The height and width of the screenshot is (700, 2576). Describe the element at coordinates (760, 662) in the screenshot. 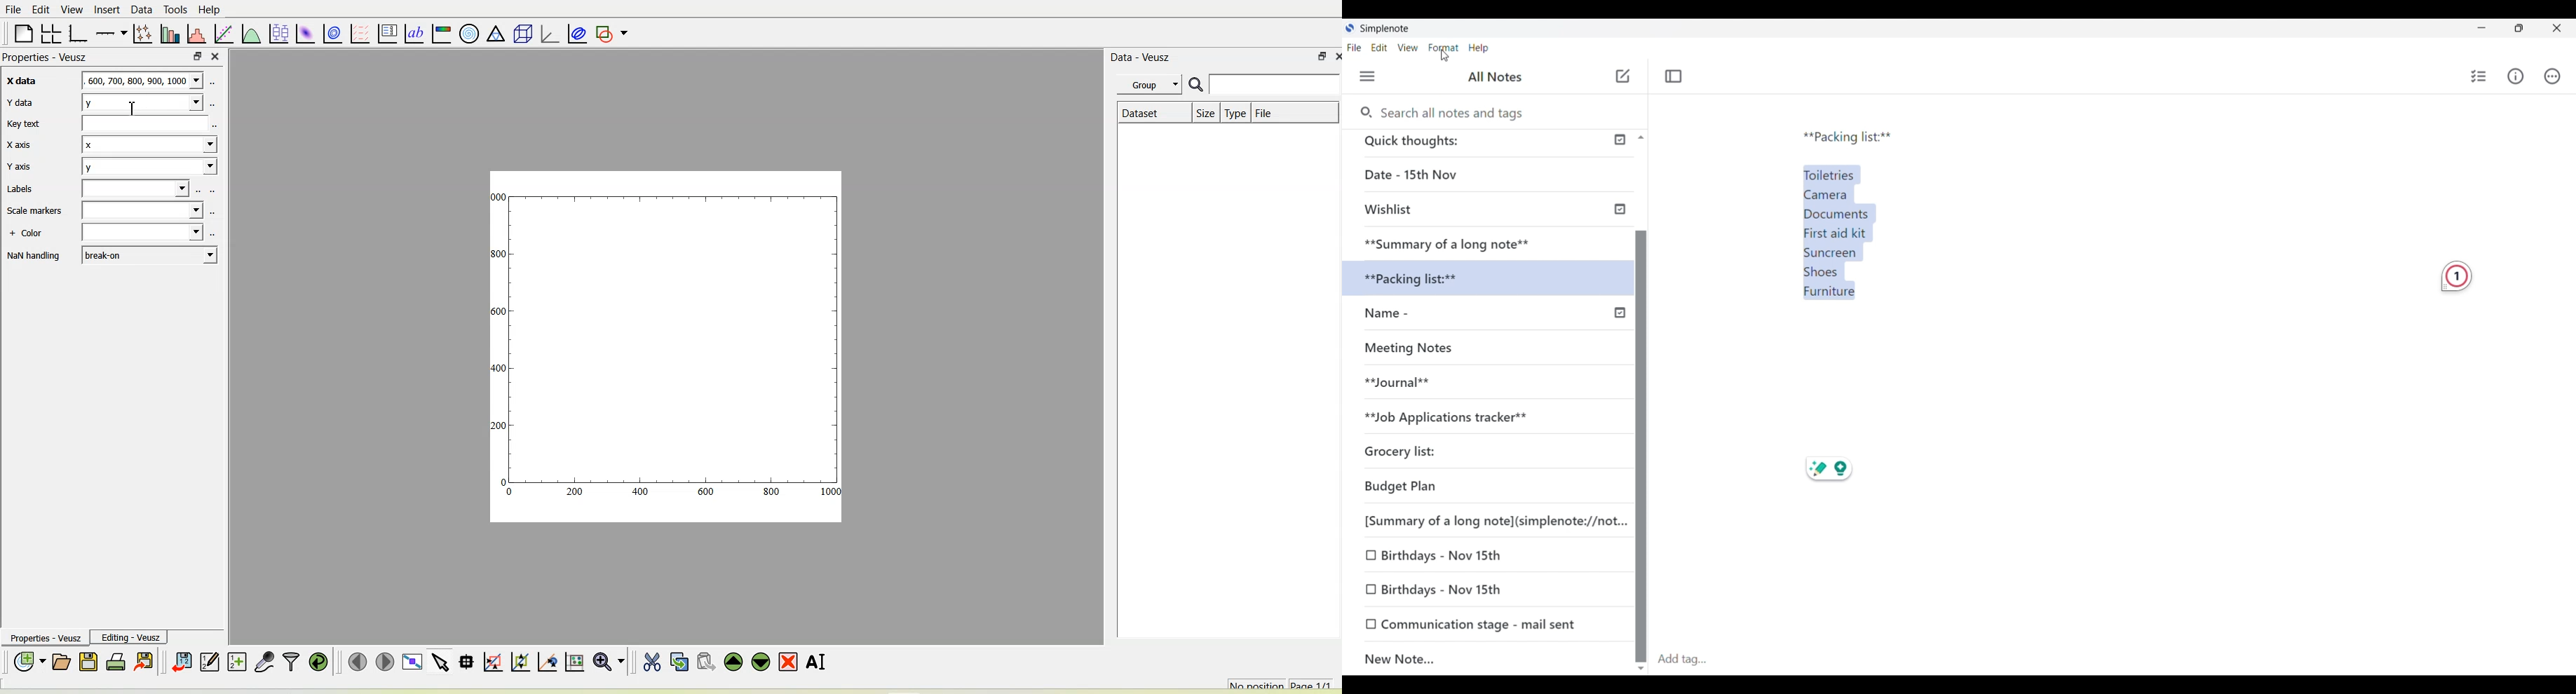

I see `Move the selected widget down` at that location.